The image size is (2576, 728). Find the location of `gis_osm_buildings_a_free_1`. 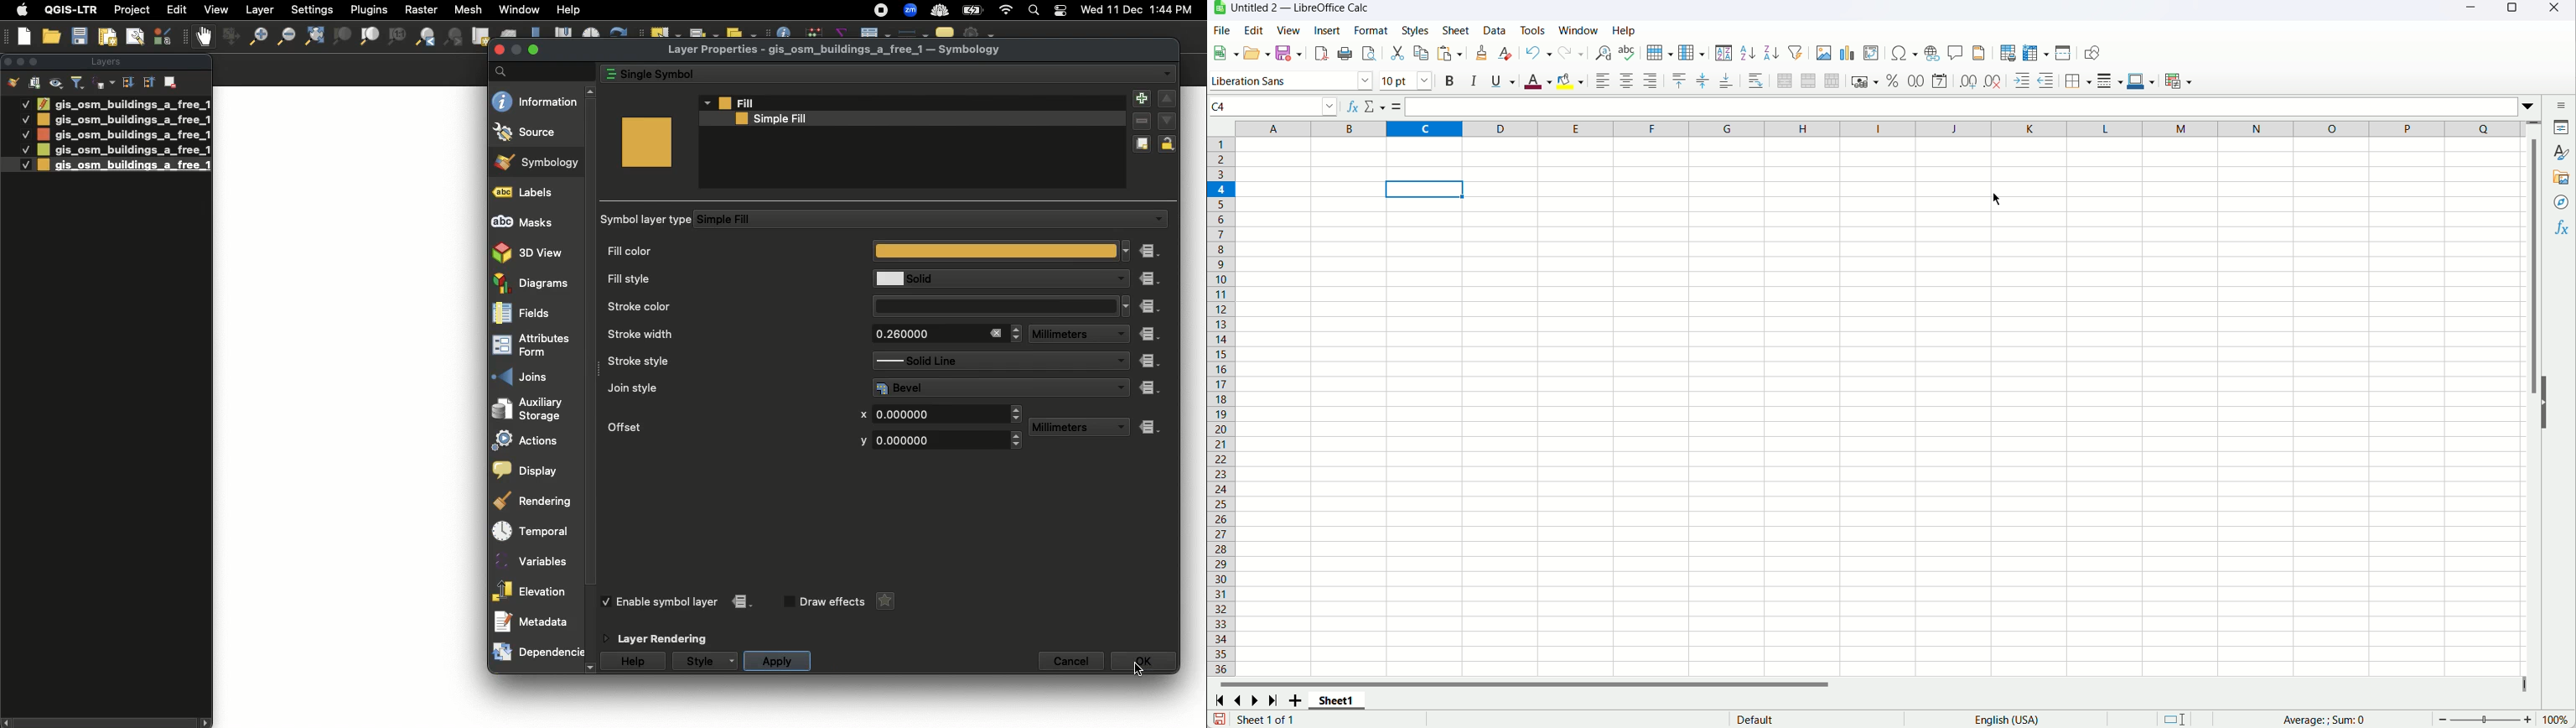

gis_osm_buildings_a_free_1 is located at coordinates (123, 103).